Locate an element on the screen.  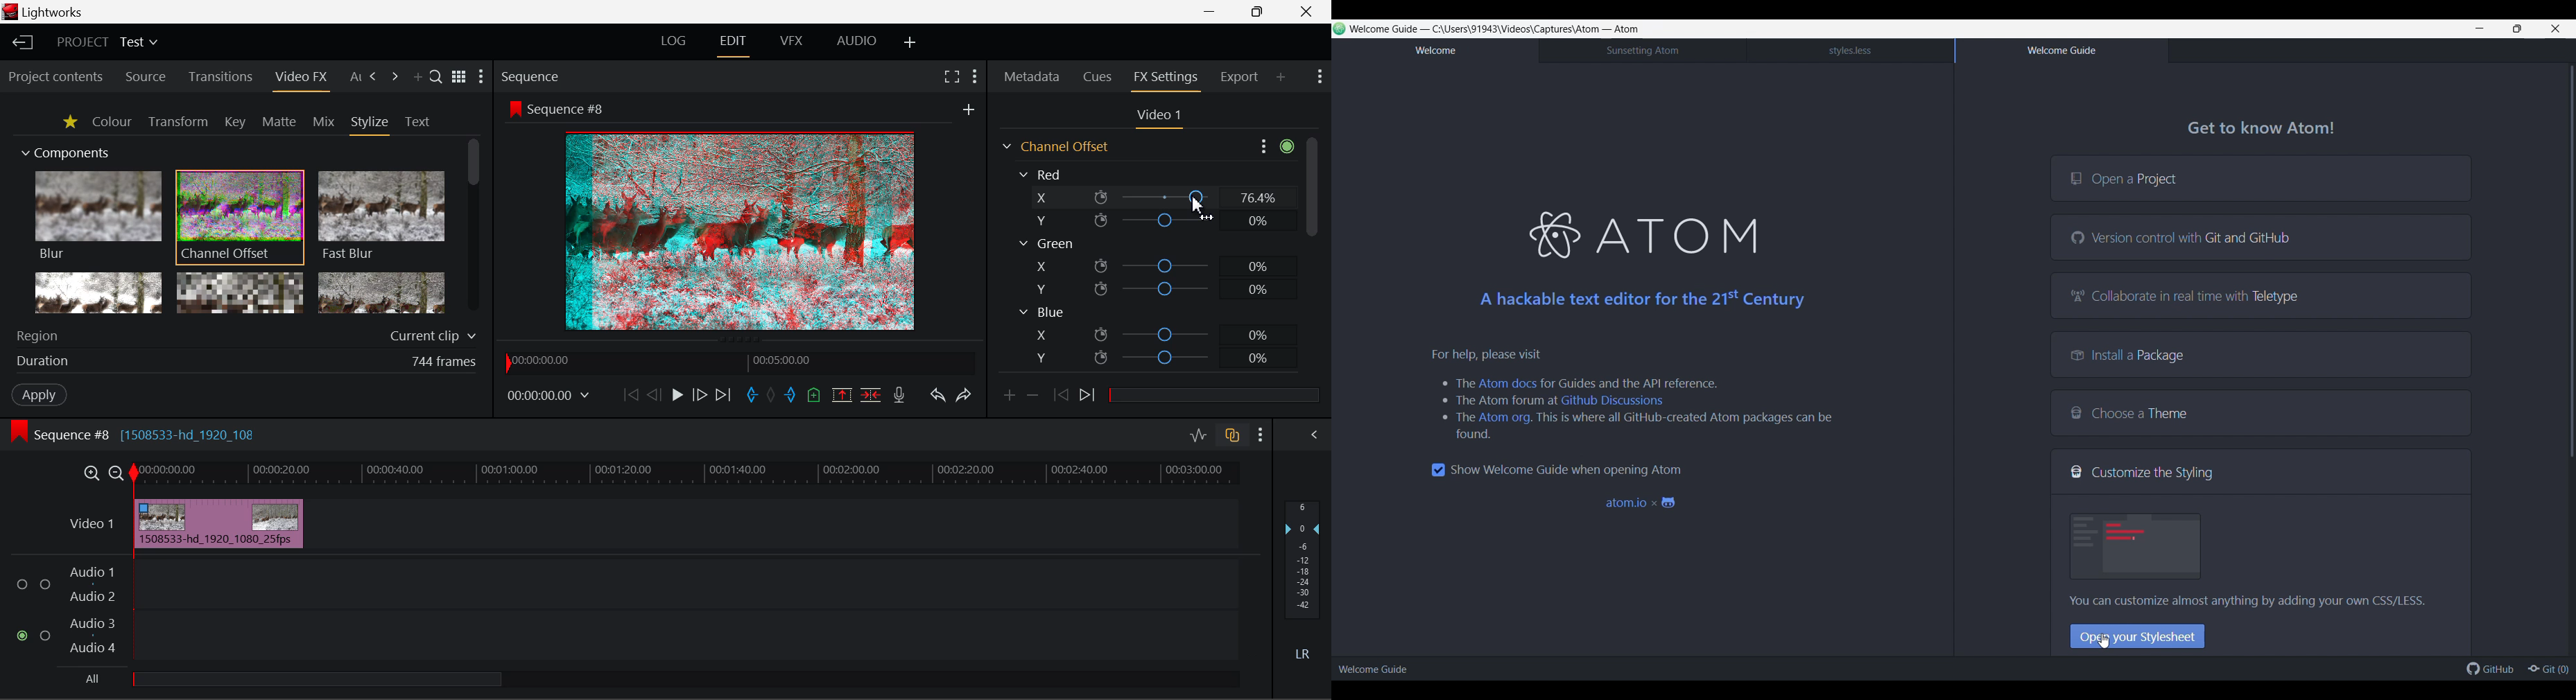
Transform is located at coordinates (178, 122).